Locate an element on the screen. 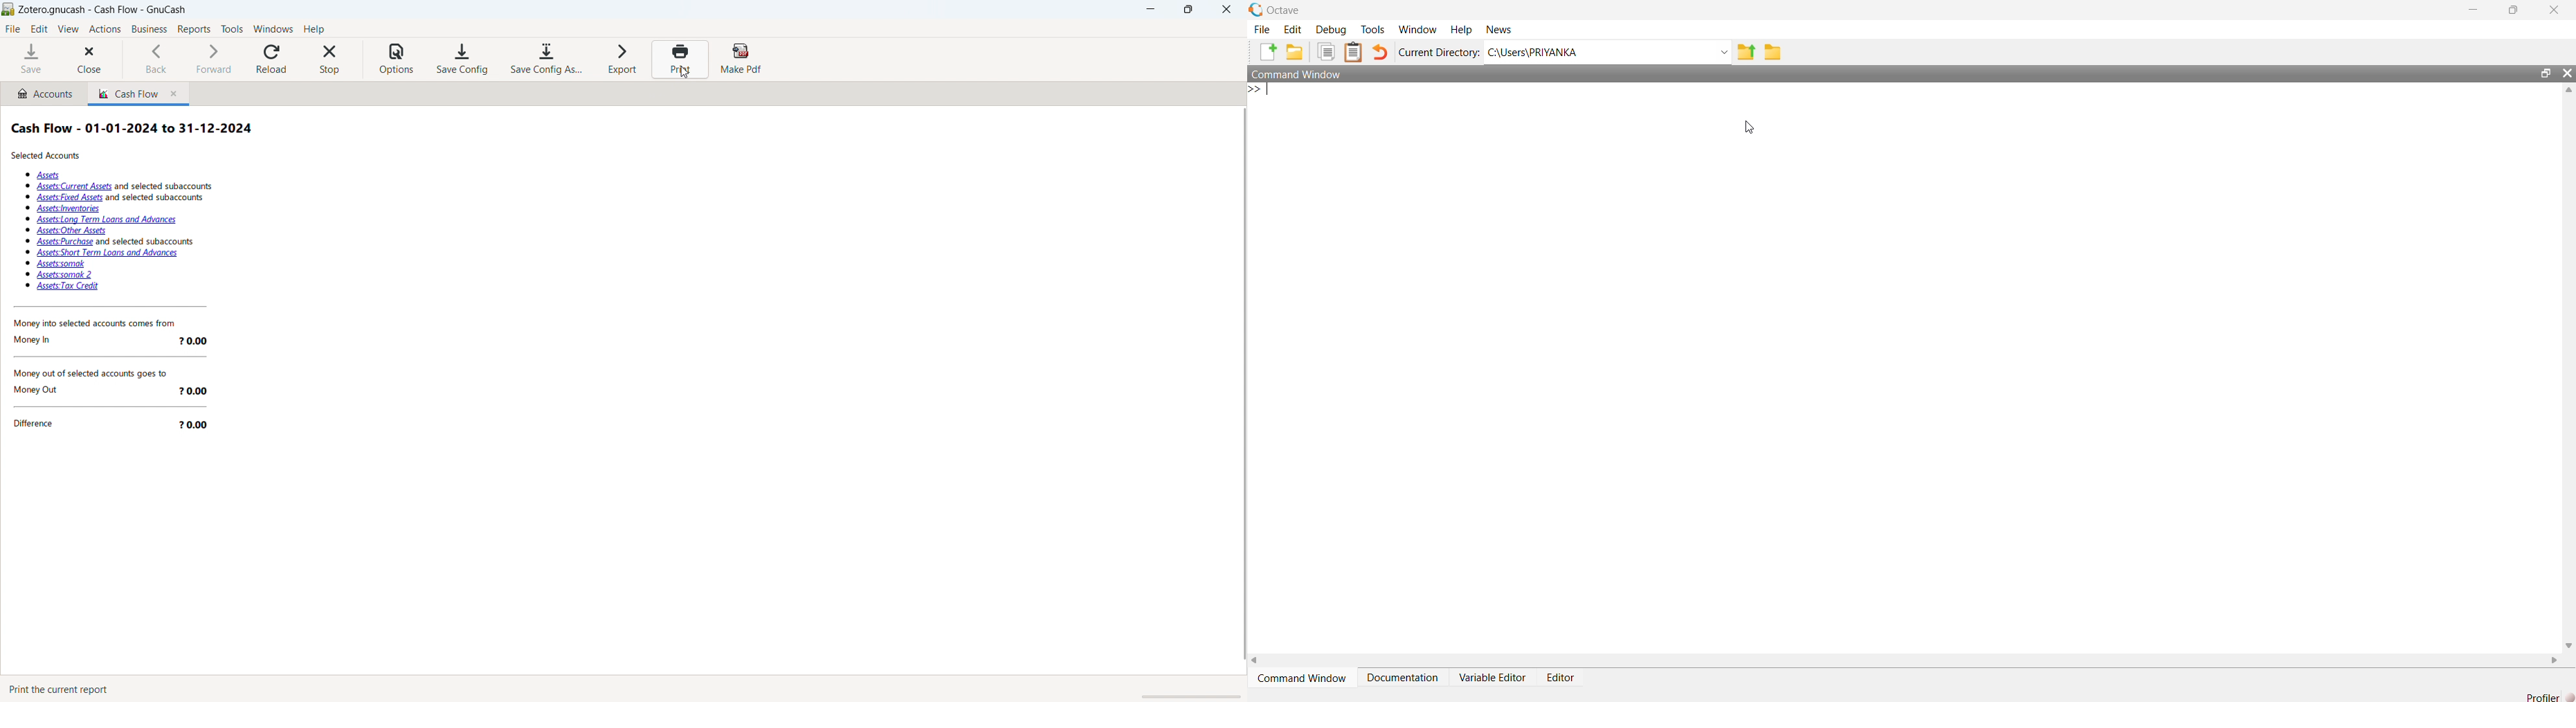 The height and width of the screenshot is (728, 2576). Help is located at coordinates (1459, 30).